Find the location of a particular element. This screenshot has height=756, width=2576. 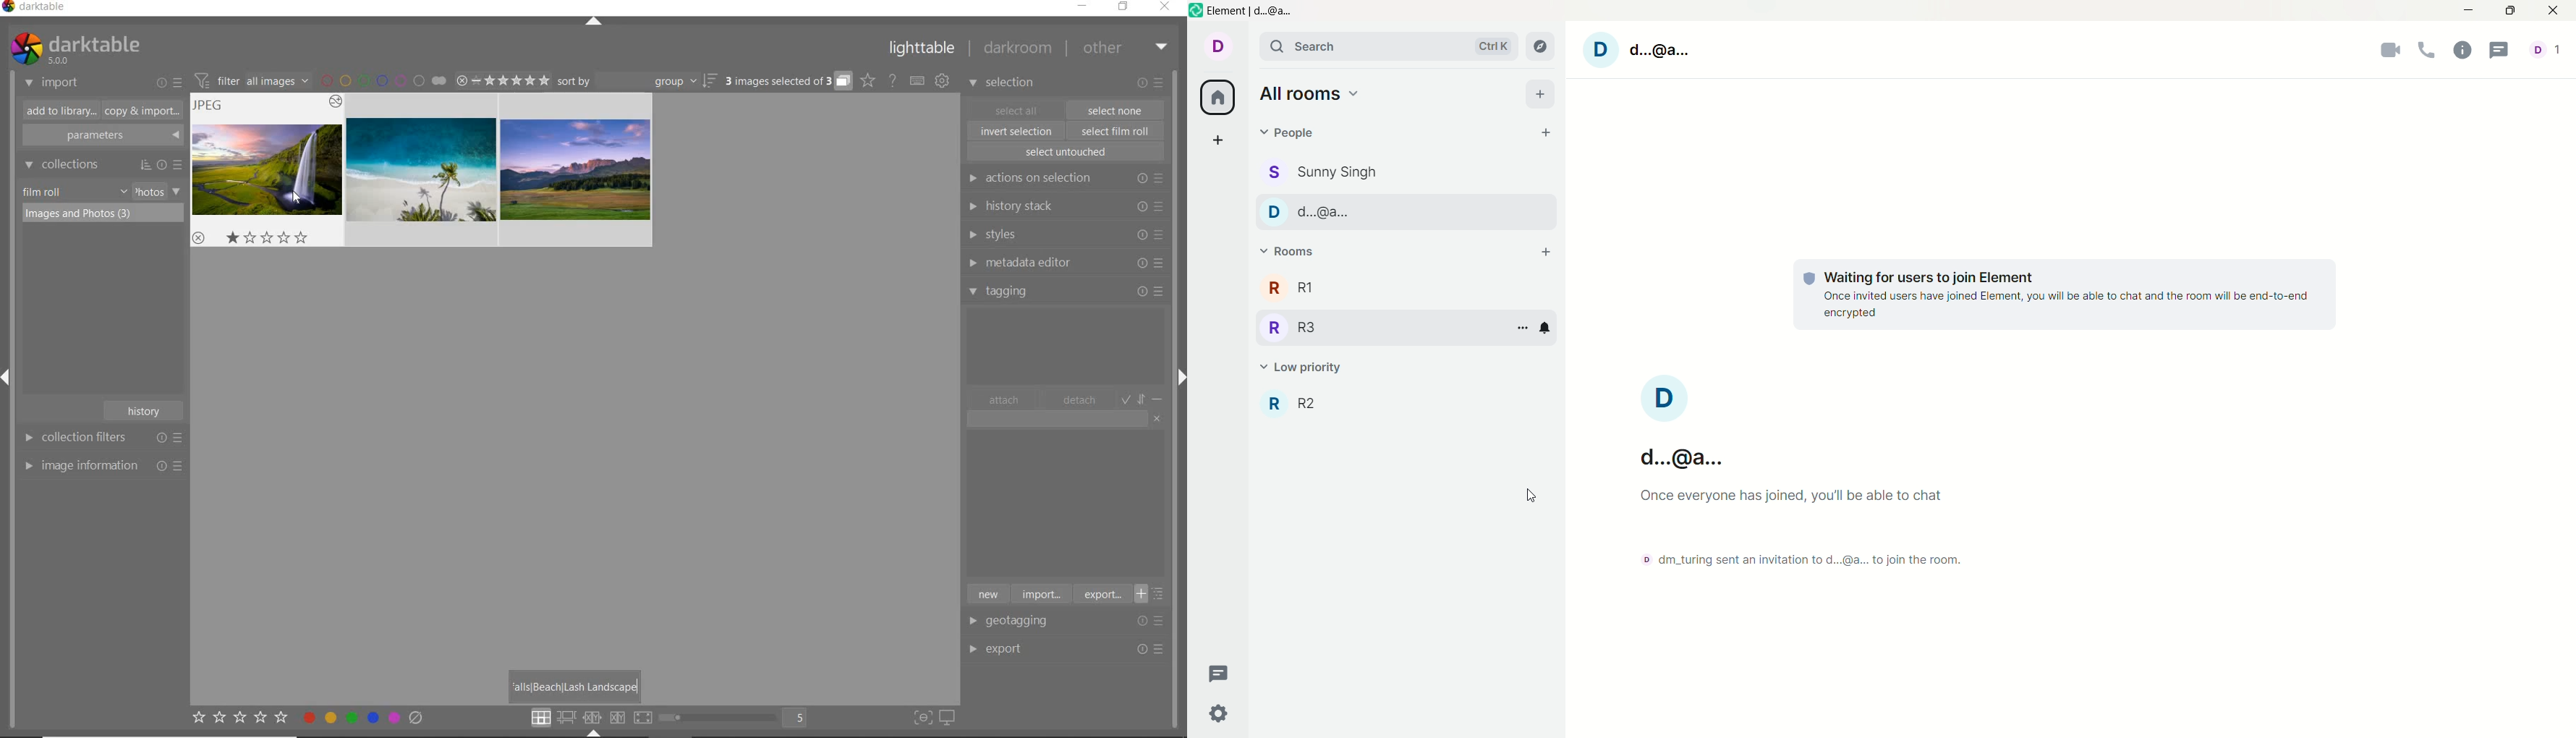

rooms 2 is located at coordinates (1298, 402).